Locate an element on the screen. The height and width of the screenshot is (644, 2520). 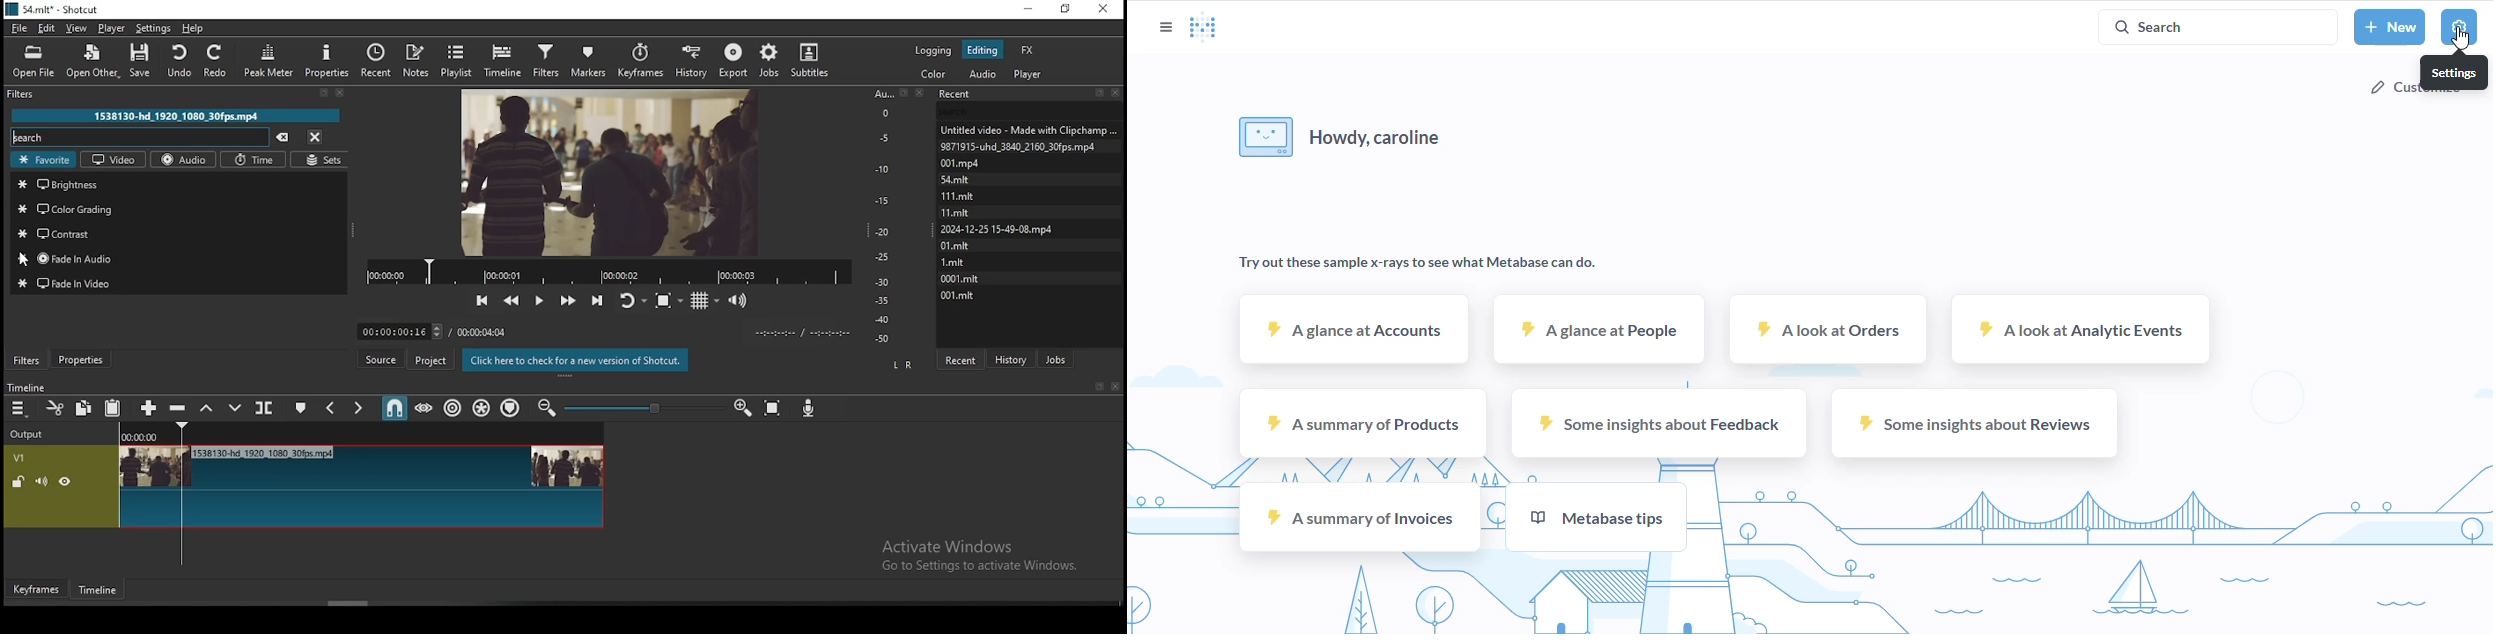
elapsed time is located at coordinates (394, 329).